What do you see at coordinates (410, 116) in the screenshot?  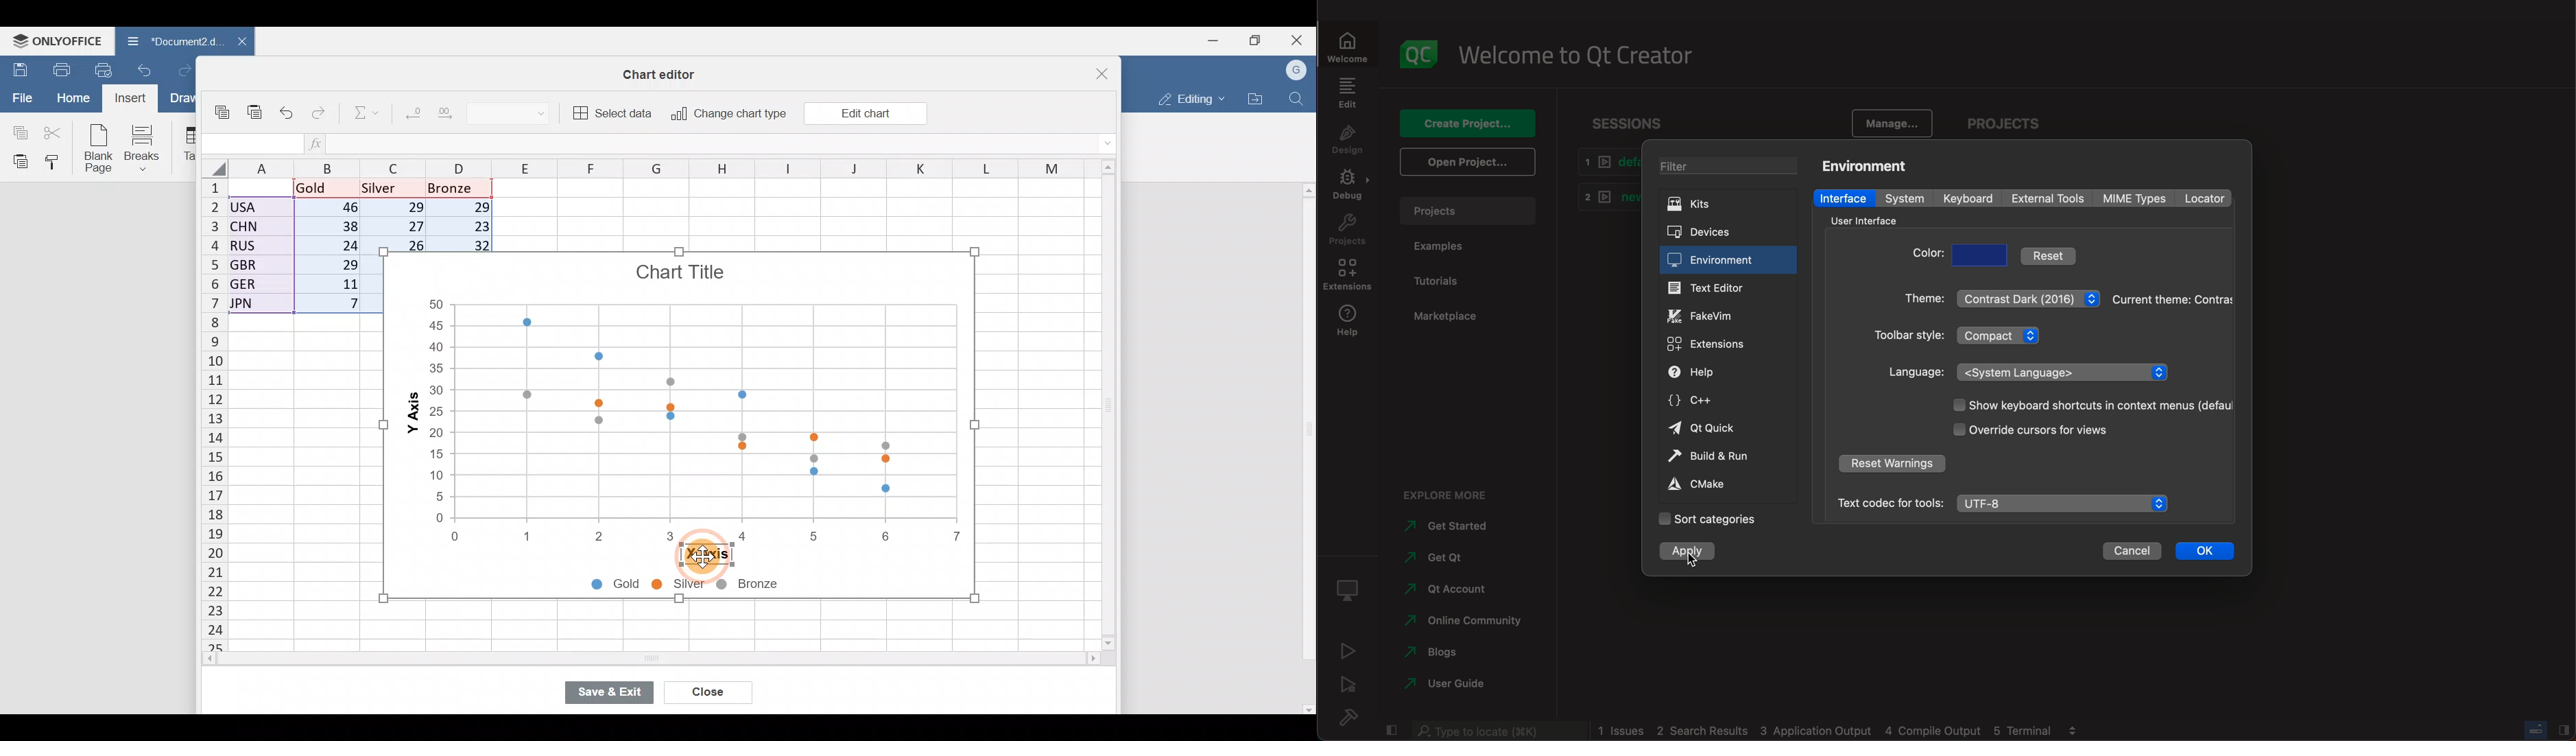 I see `Decrease decimal` at bounding box center [410, 116].